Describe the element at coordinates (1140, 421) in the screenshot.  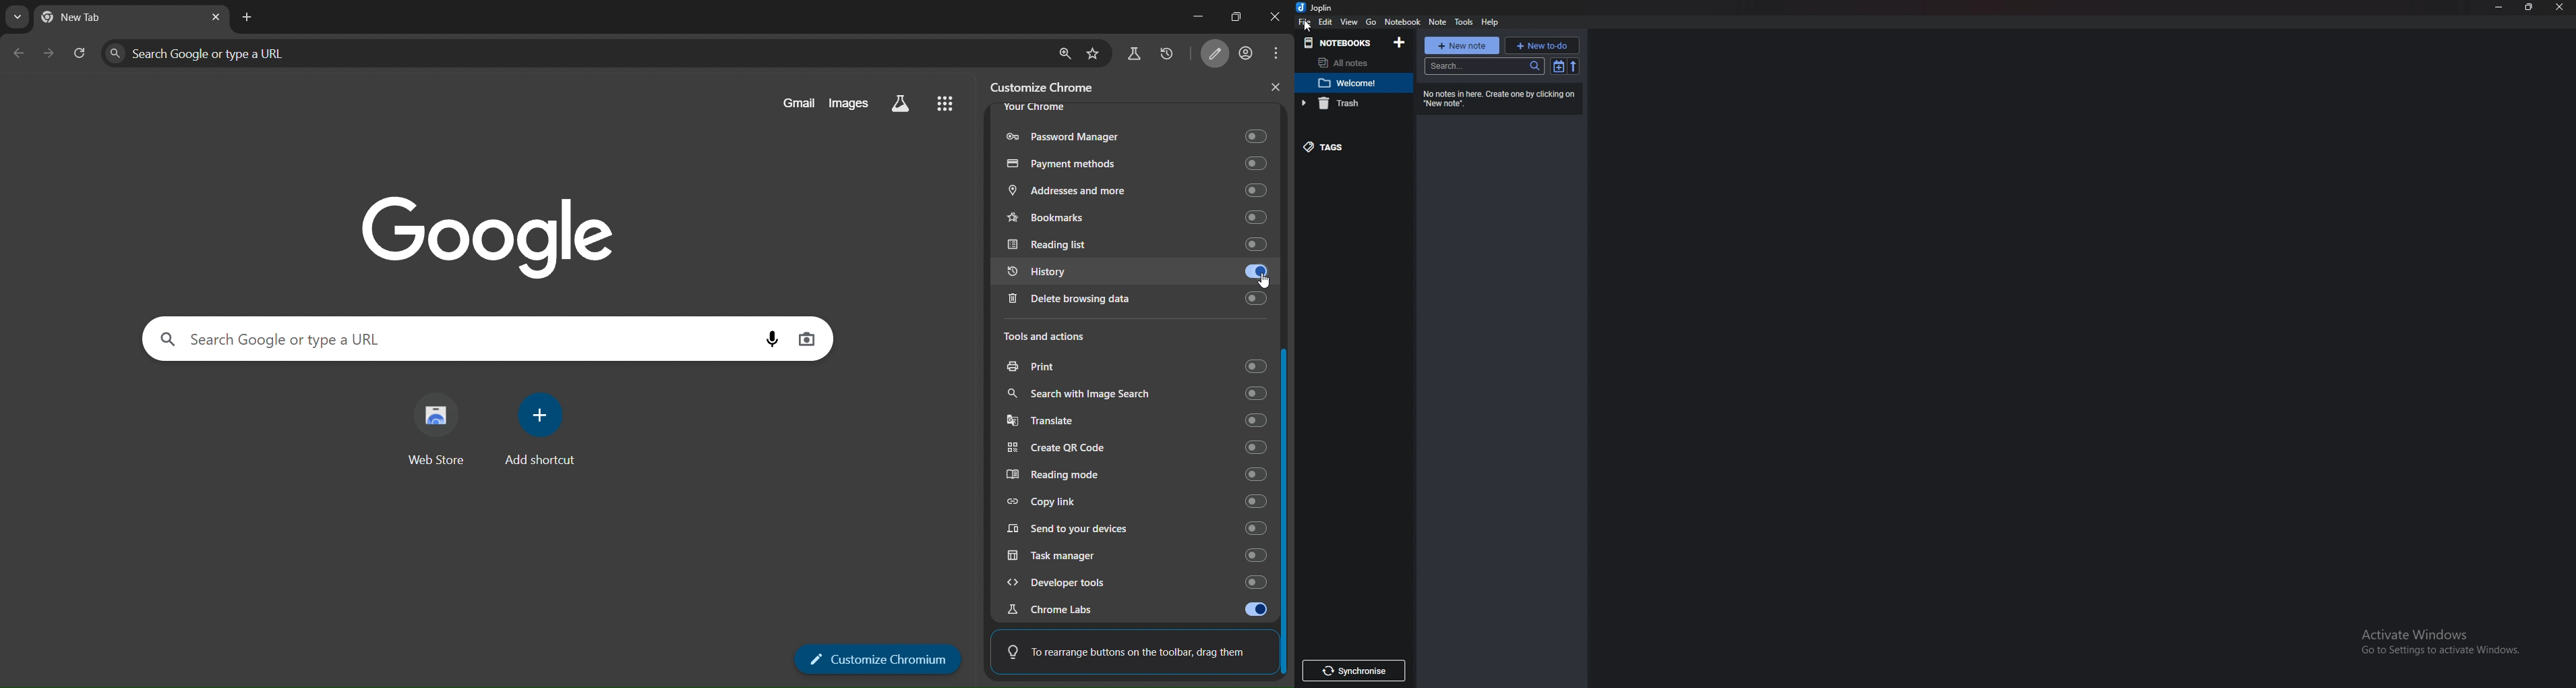
I see `translate` at that location.